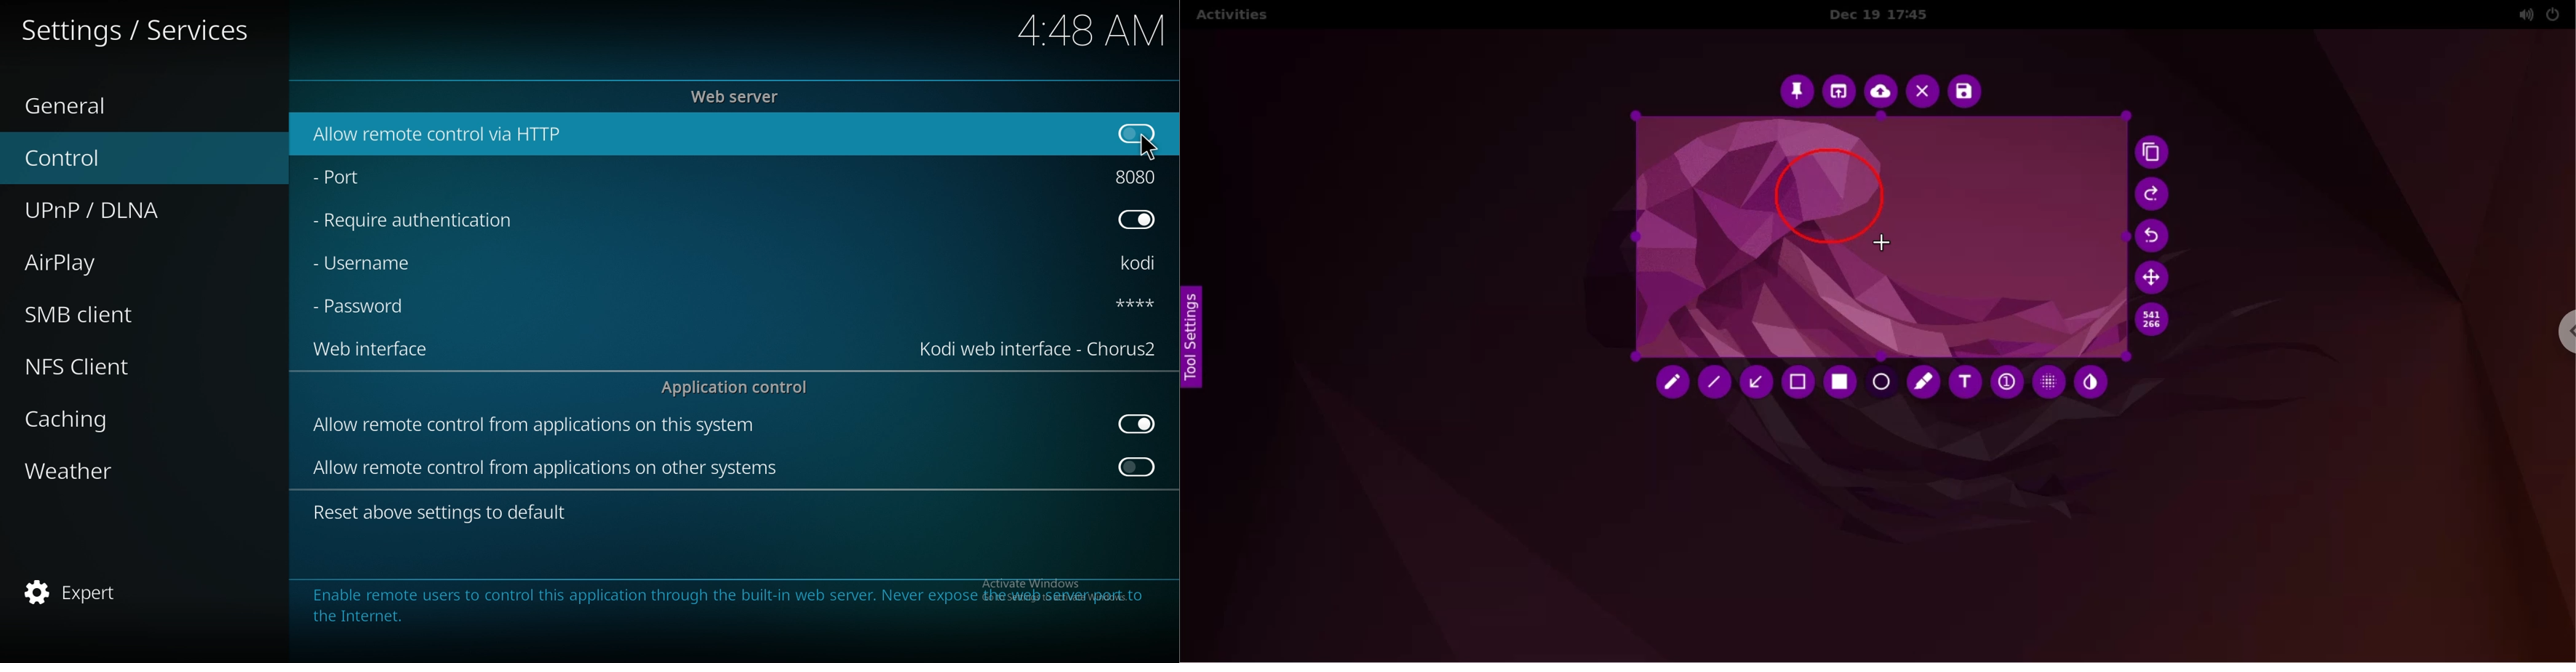 The width and height of the screenshot is (2576, 672). What do you see at coordinates (429, 222) in the screenshot?
I see `require authentication` at bounding box center [429, 222].